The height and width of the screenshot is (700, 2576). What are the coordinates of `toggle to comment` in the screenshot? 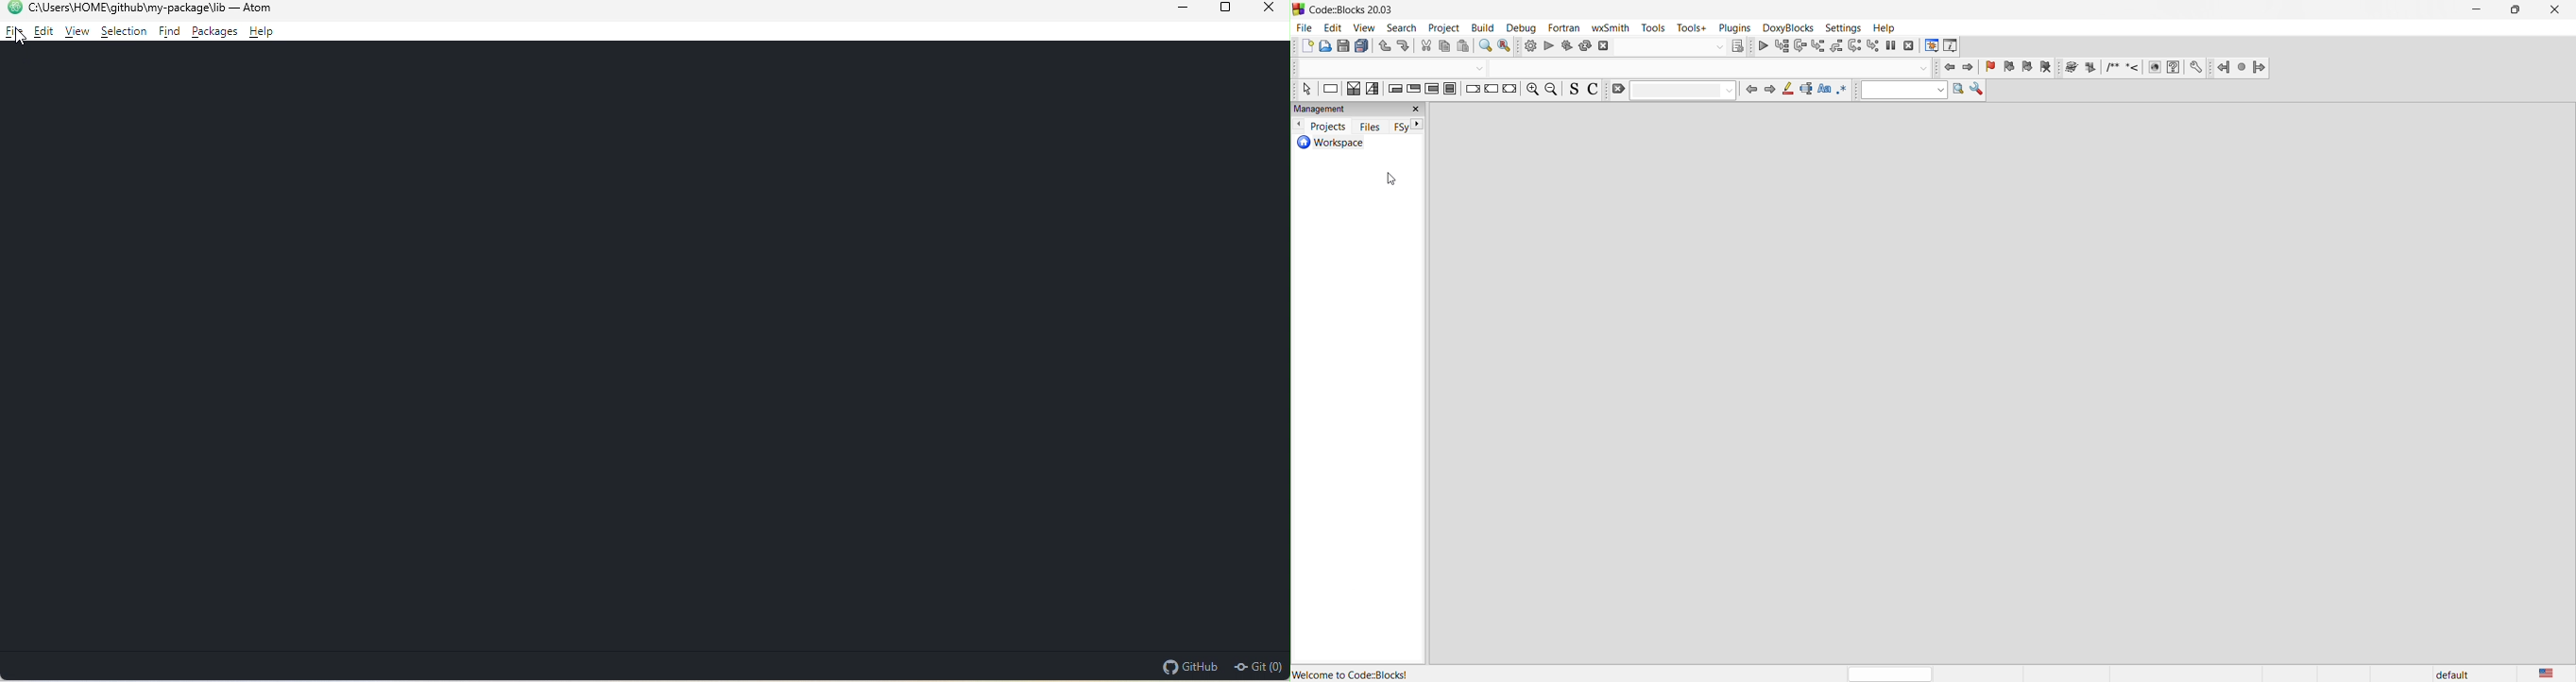 It's located at (1596, 91).